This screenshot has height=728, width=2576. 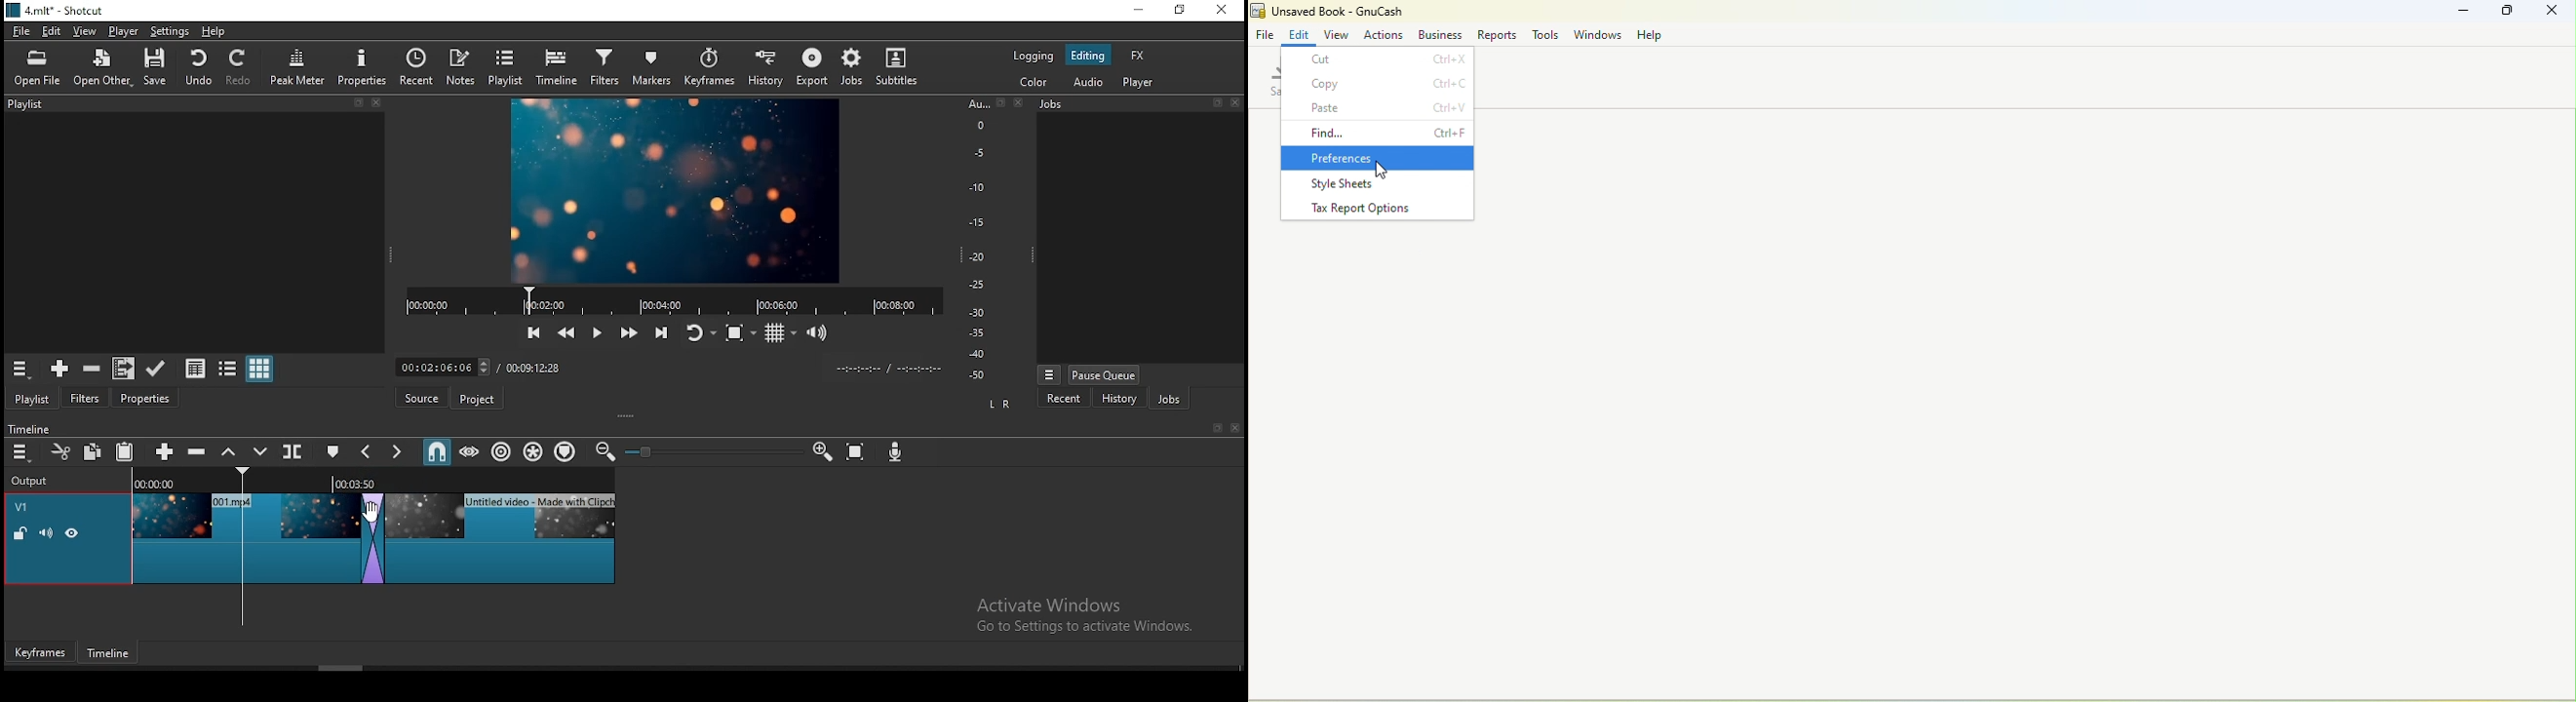 I want to click on skip to the next point, so click(x=662, y=333).